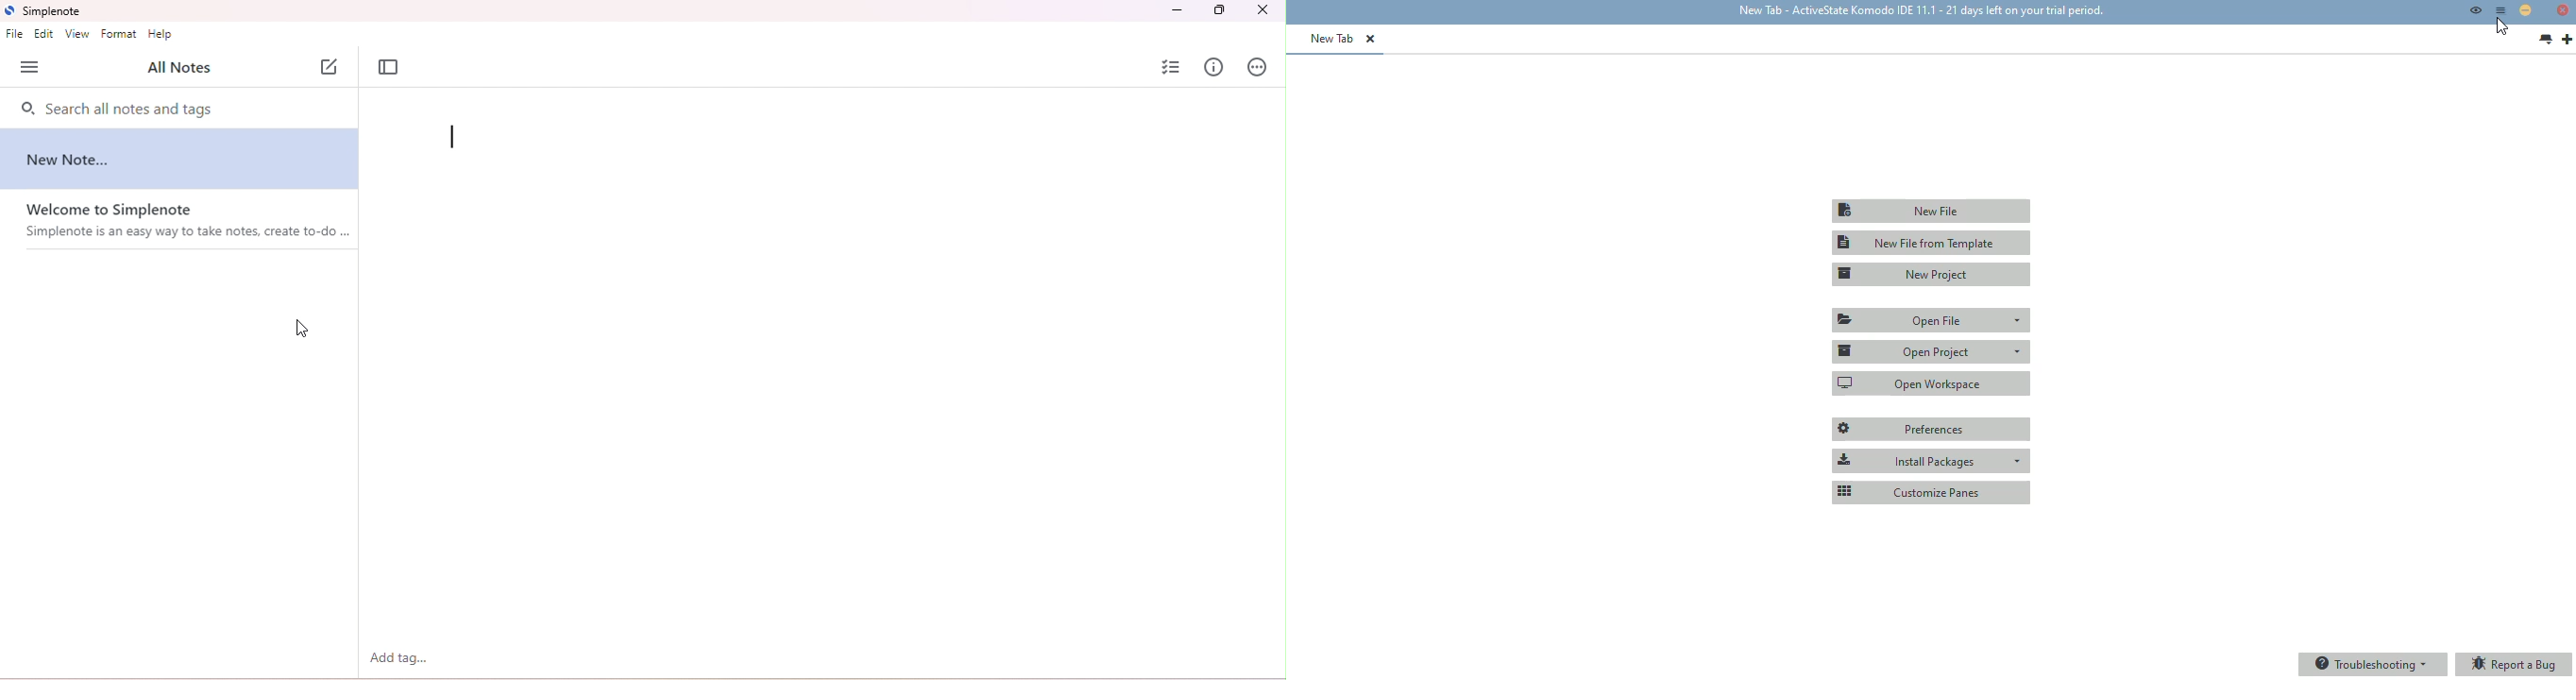 This screenshot has height=700, width=2576. I want to click on open file, so click(1933, 320).